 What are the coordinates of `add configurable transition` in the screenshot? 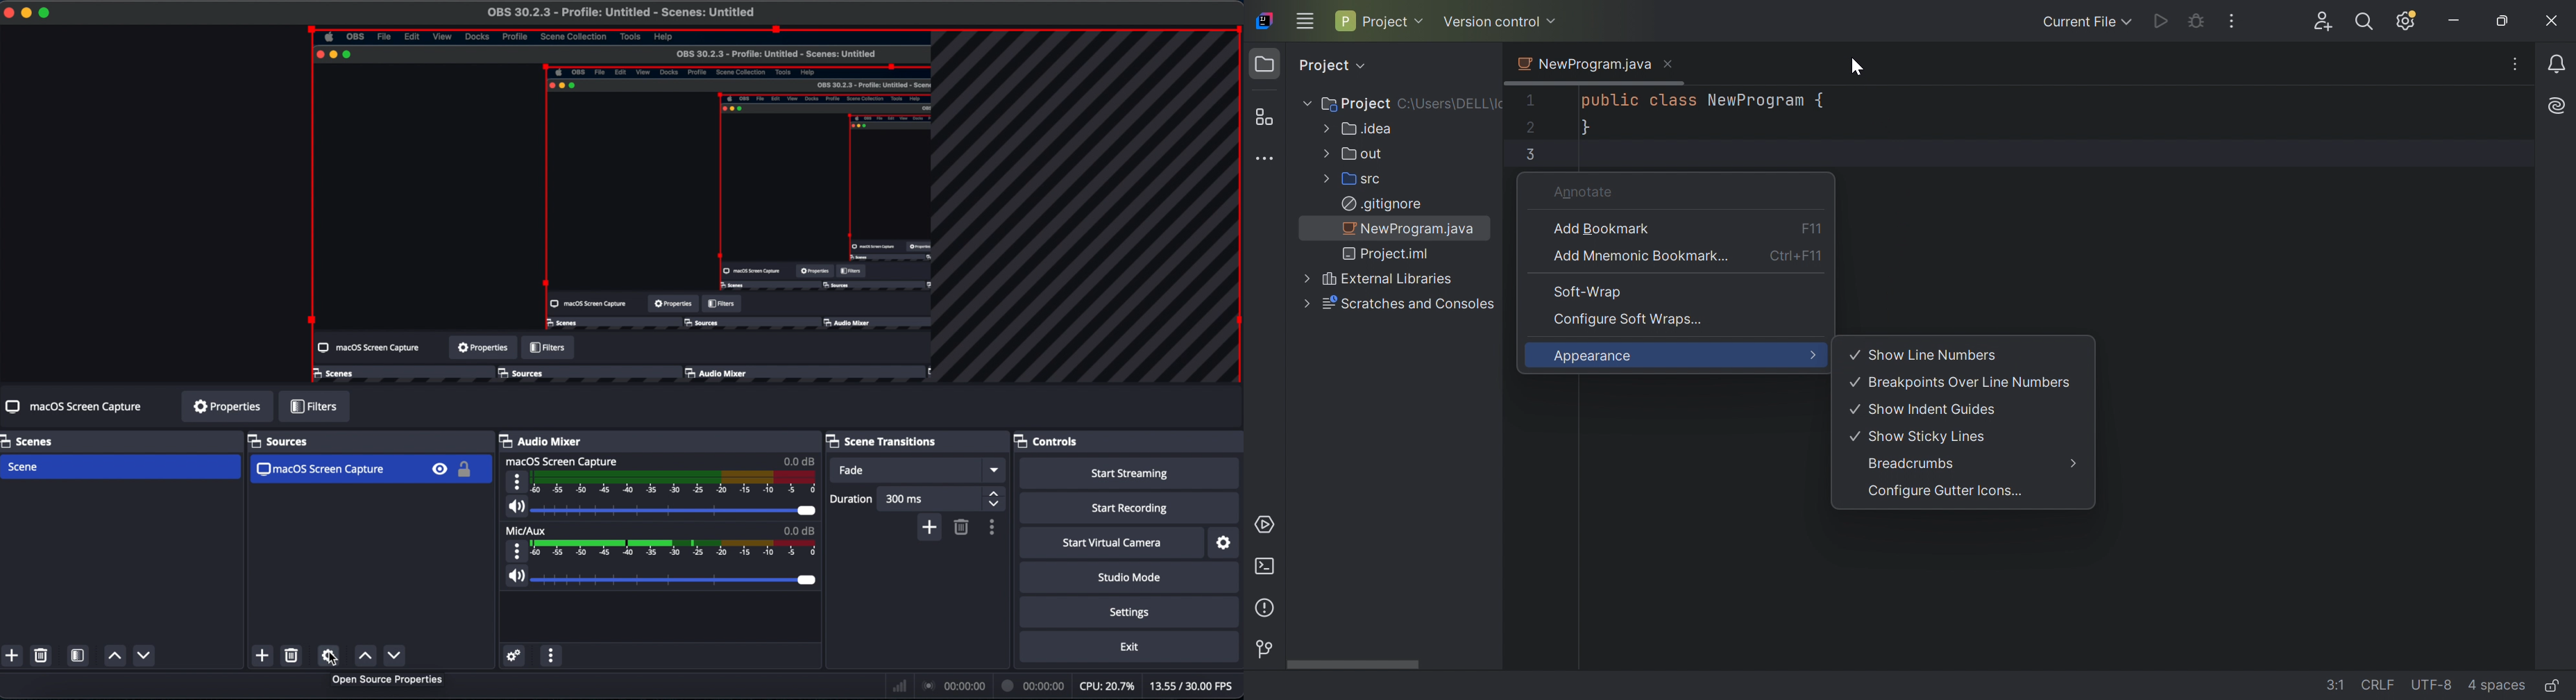 It's located at (929, 527).